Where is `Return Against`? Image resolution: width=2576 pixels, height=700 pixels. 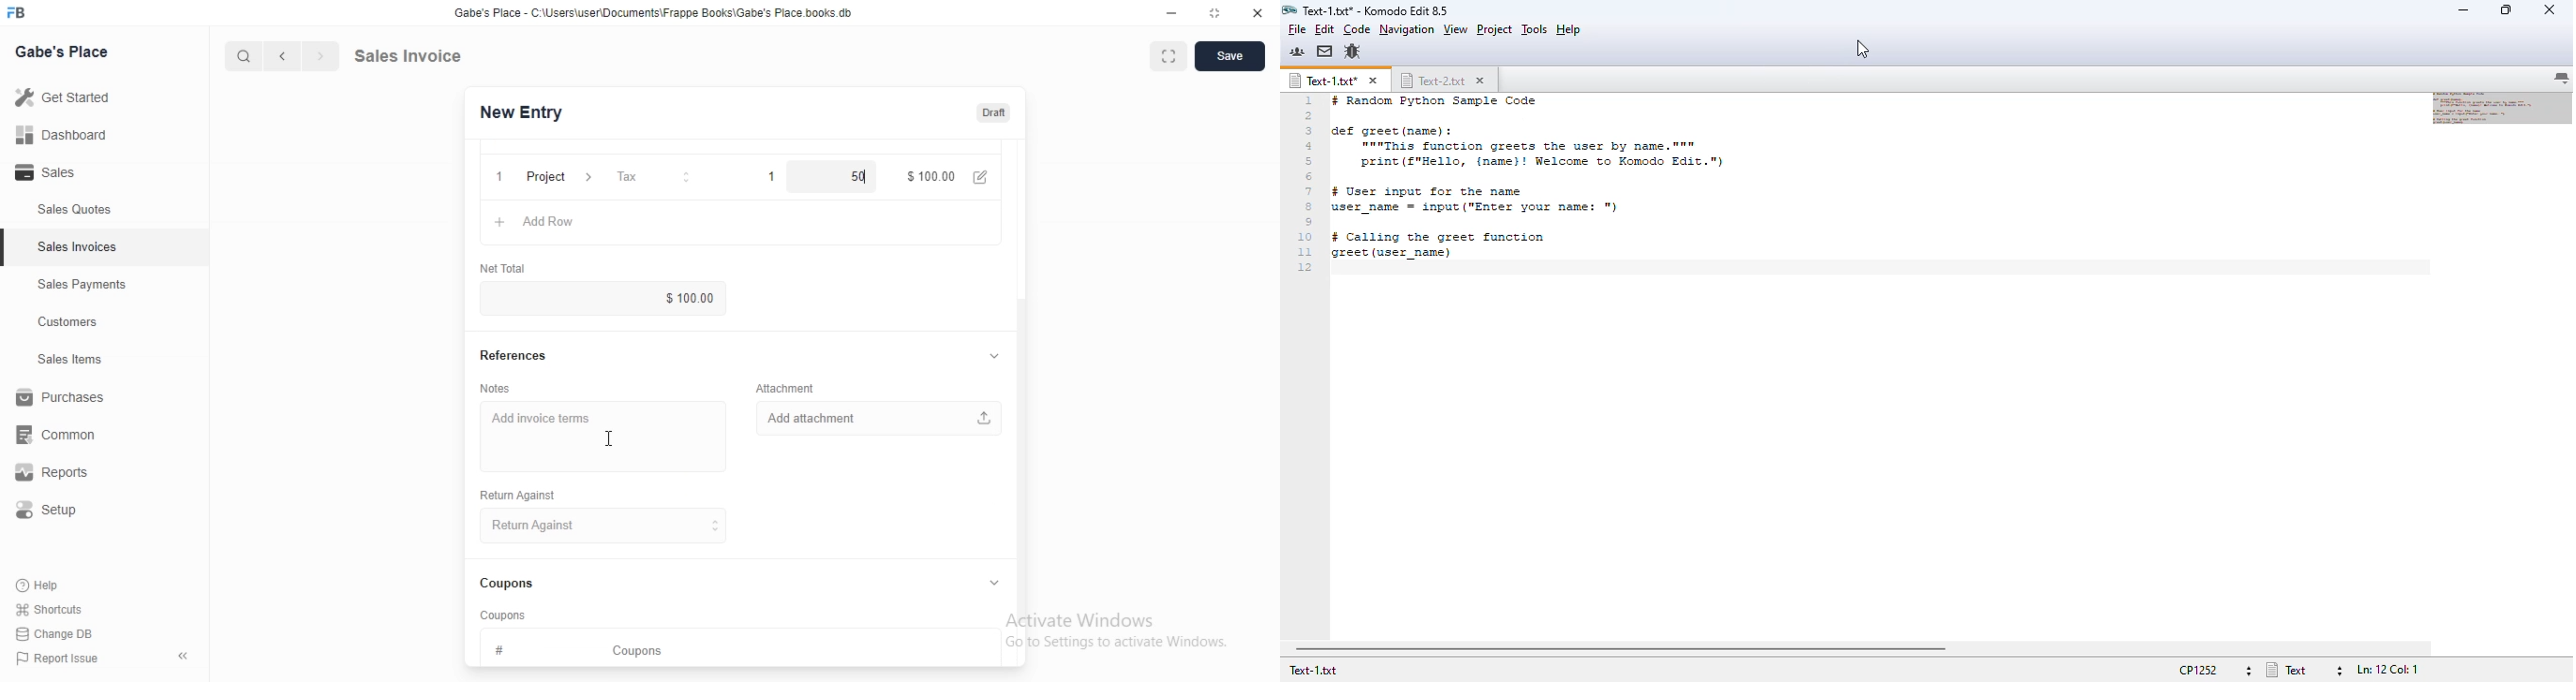
Return Against is located at coordinates (523, 495).